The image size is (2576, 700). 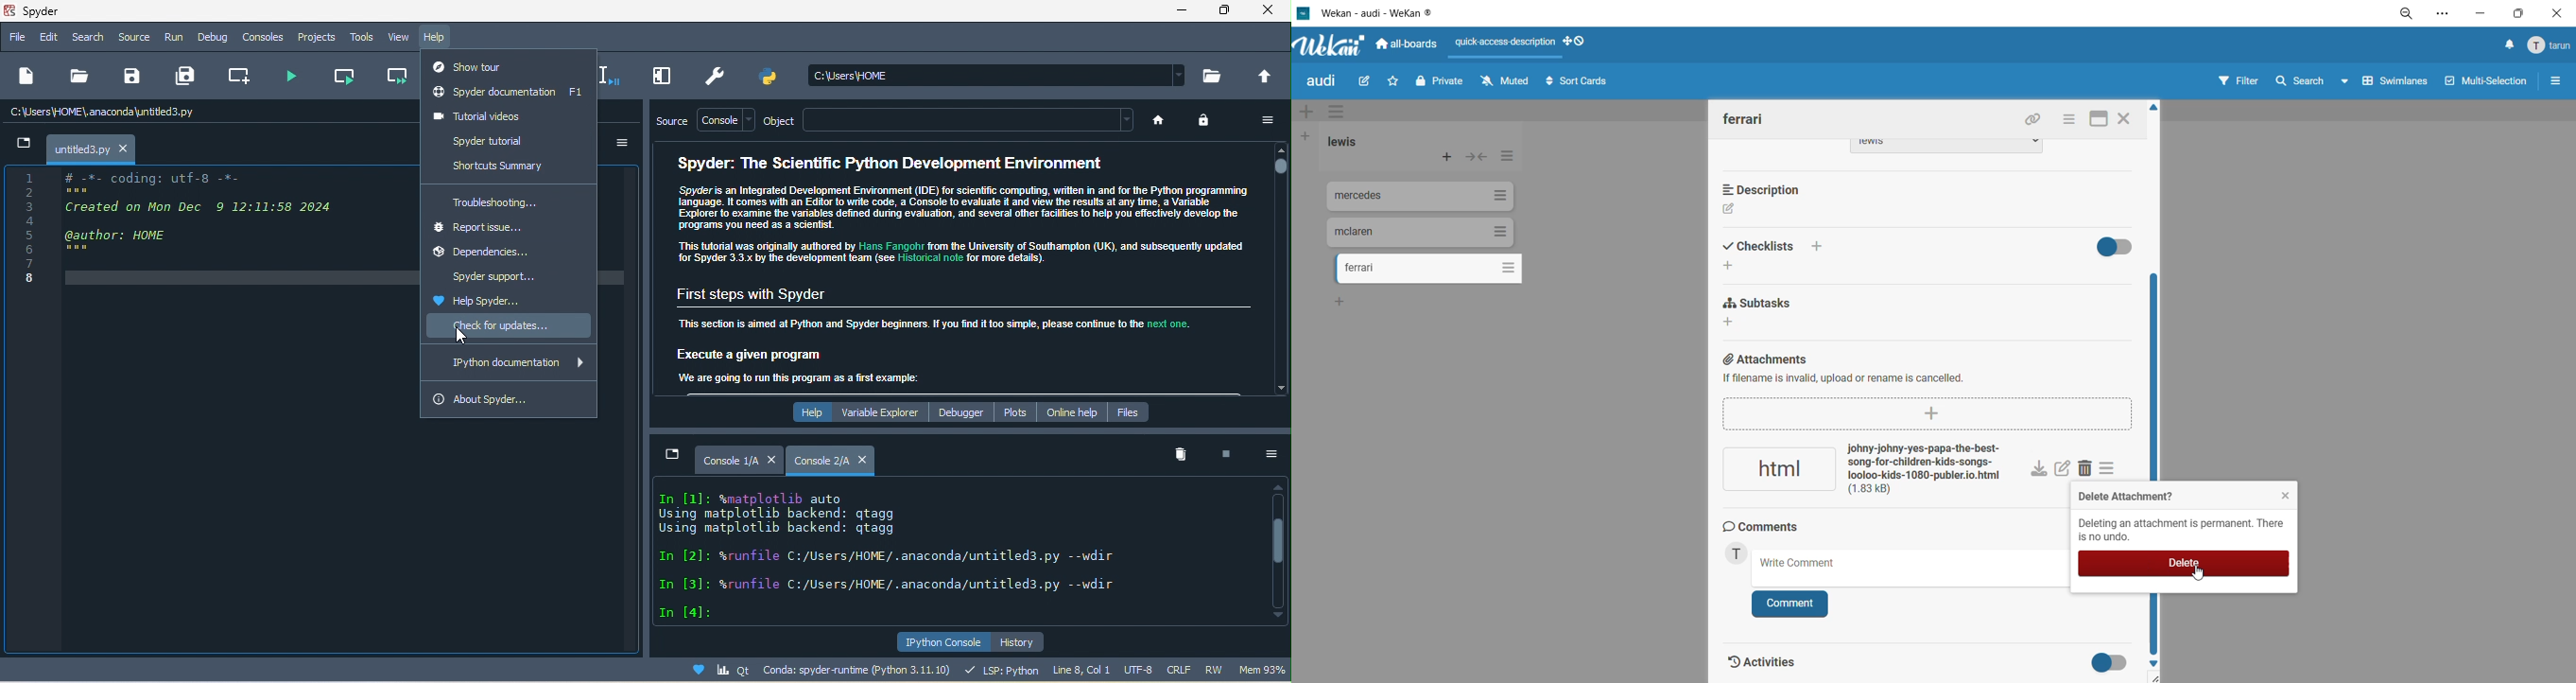 What do you see at coordinates (486, 254) in the screenshot?
I see `dependencies` at bounding box center [486, 254].